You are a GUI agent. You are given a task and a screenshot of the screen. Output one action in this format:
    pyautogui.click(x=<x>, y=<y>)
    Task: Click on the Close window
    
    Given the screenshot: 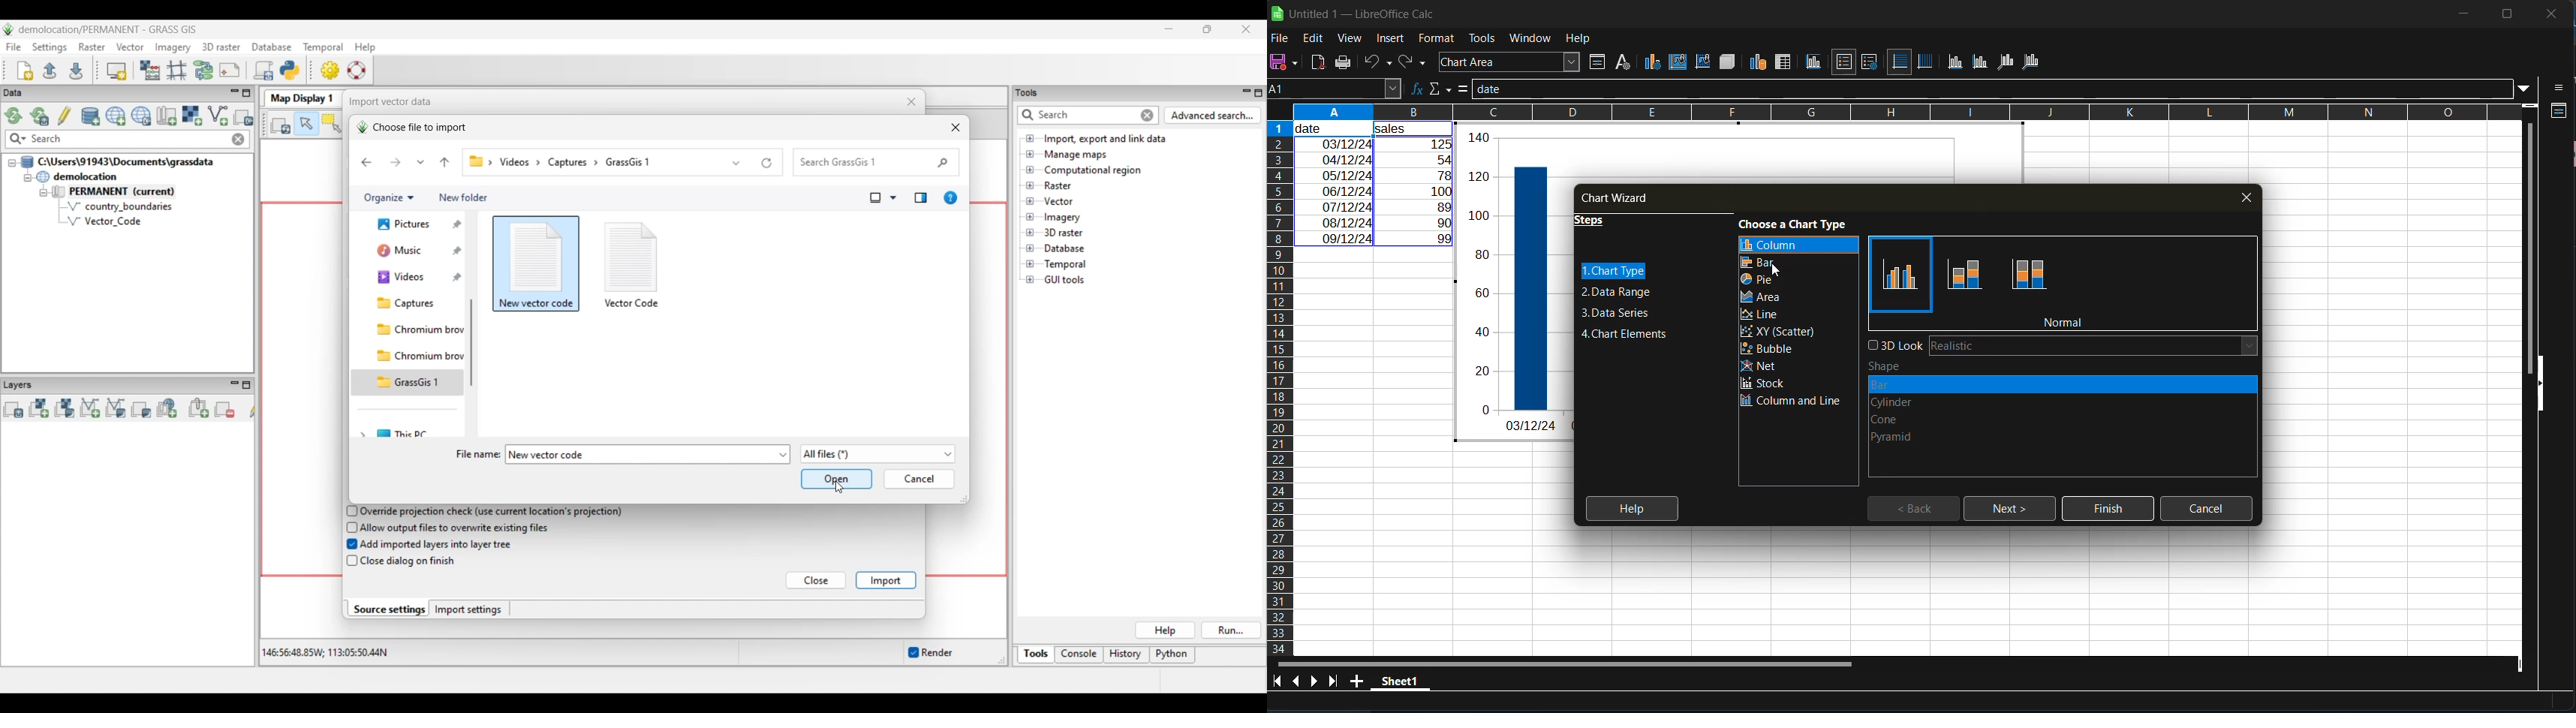 What is the action you would take?
    pyautogui.click(x=956, y=127)
    